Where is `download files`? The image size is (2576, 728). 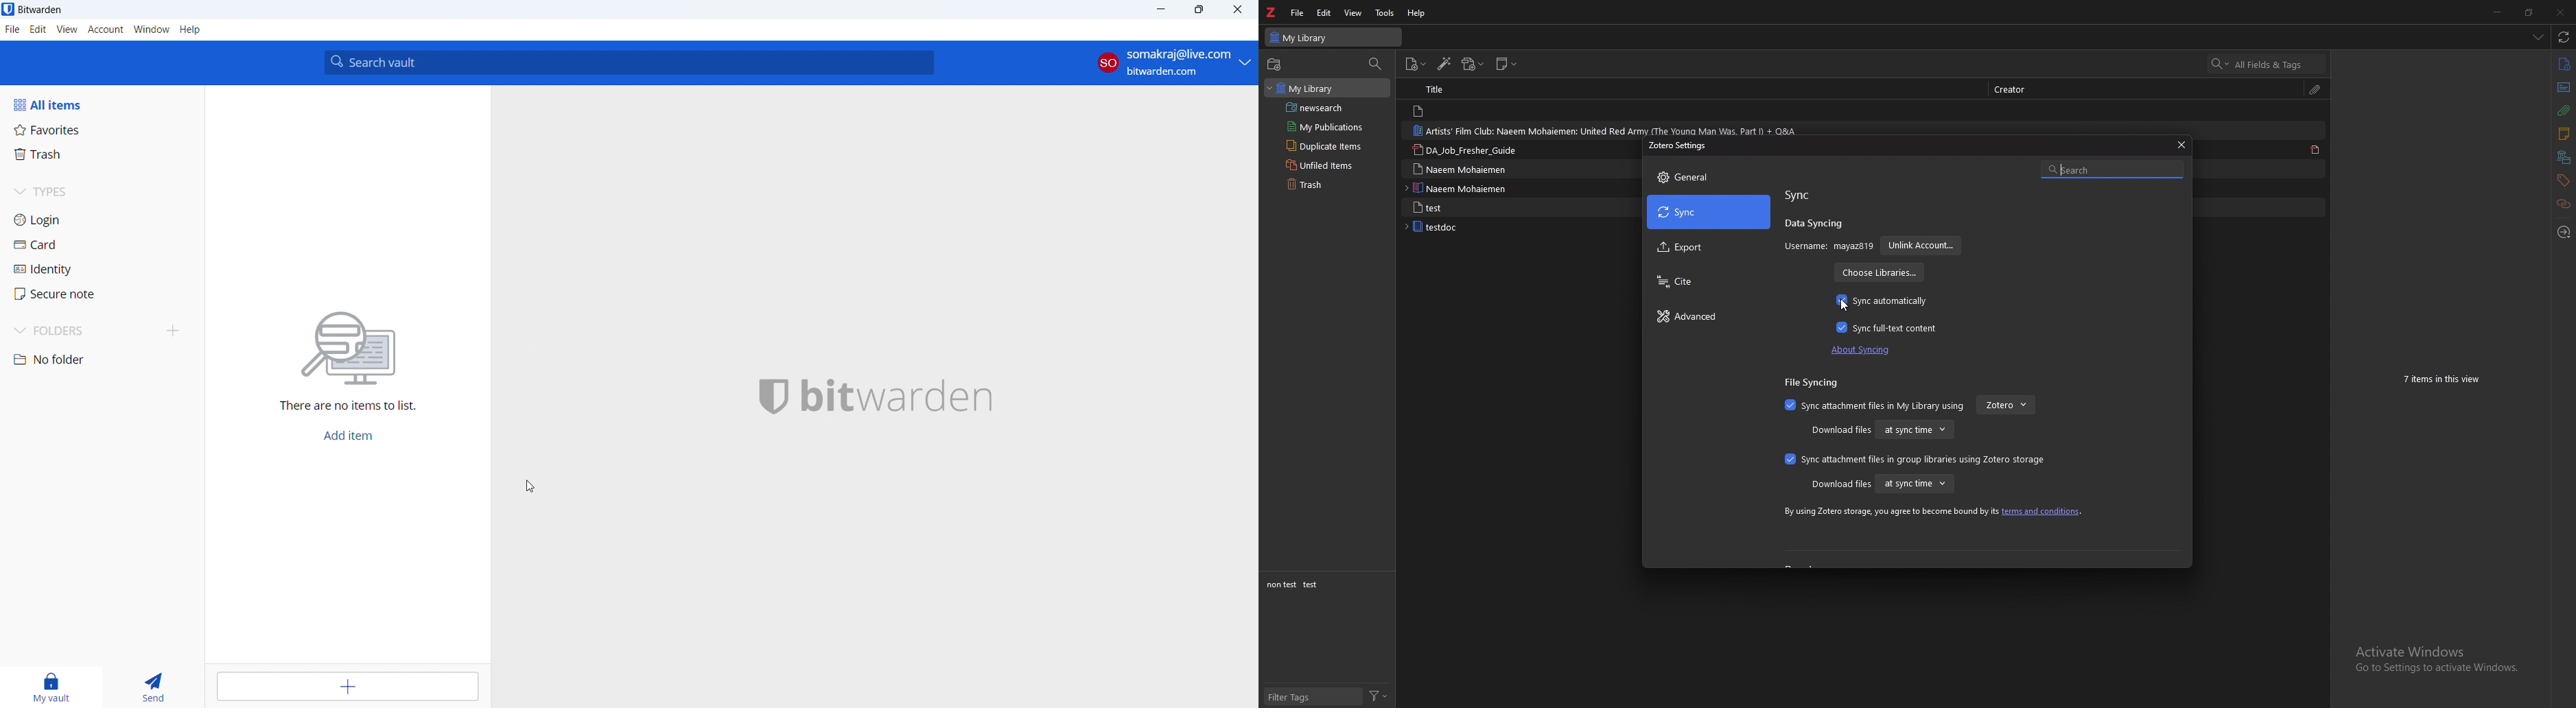
download files is located at coordinates (1840, 431).